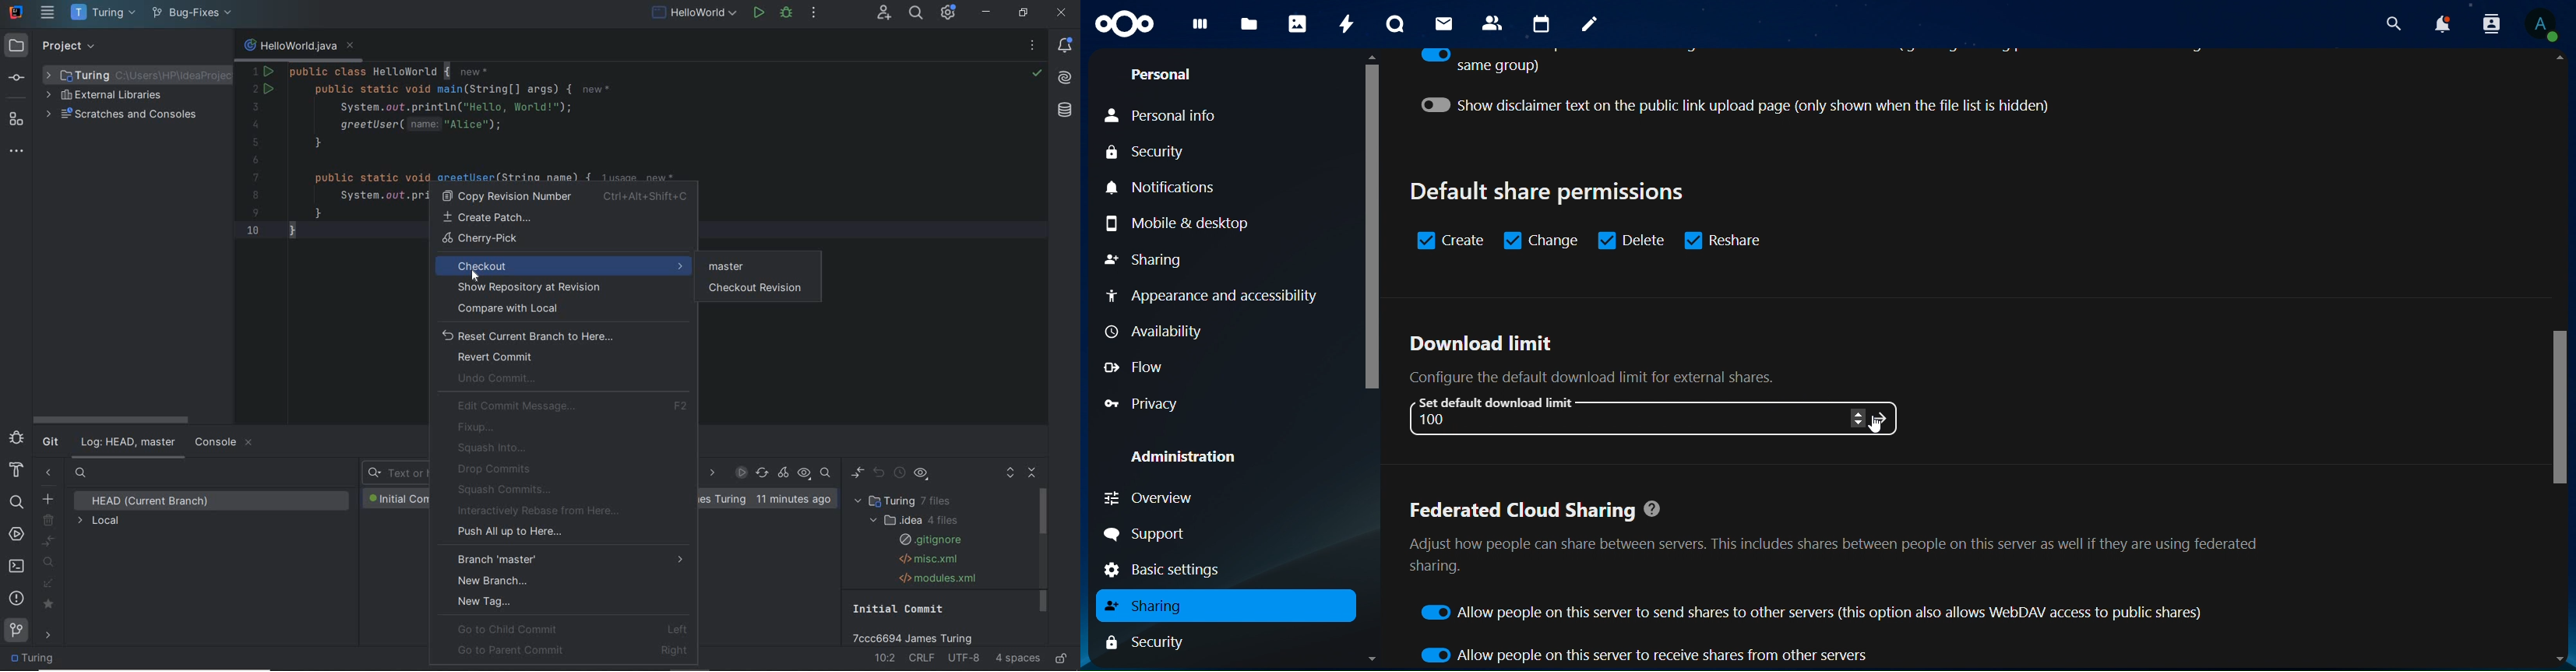 The height and width of the screenshot is (672, 2576). What do you see at coordinates (1127, 26) in the screenshot?
I see `Icon` at bounding box center [1127, 26].